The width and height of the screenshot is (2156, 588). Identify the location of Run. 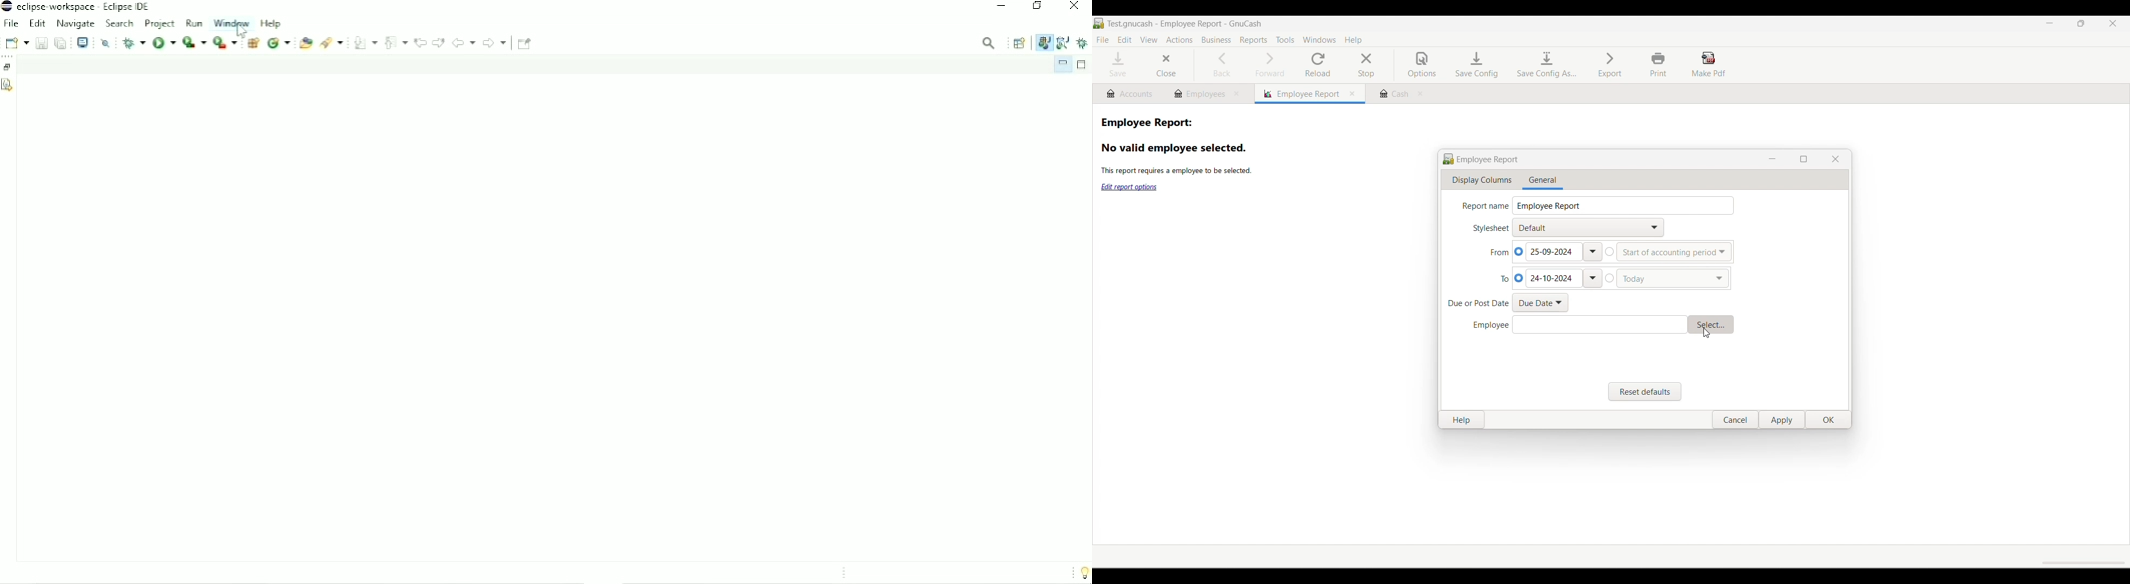
(164, 43).